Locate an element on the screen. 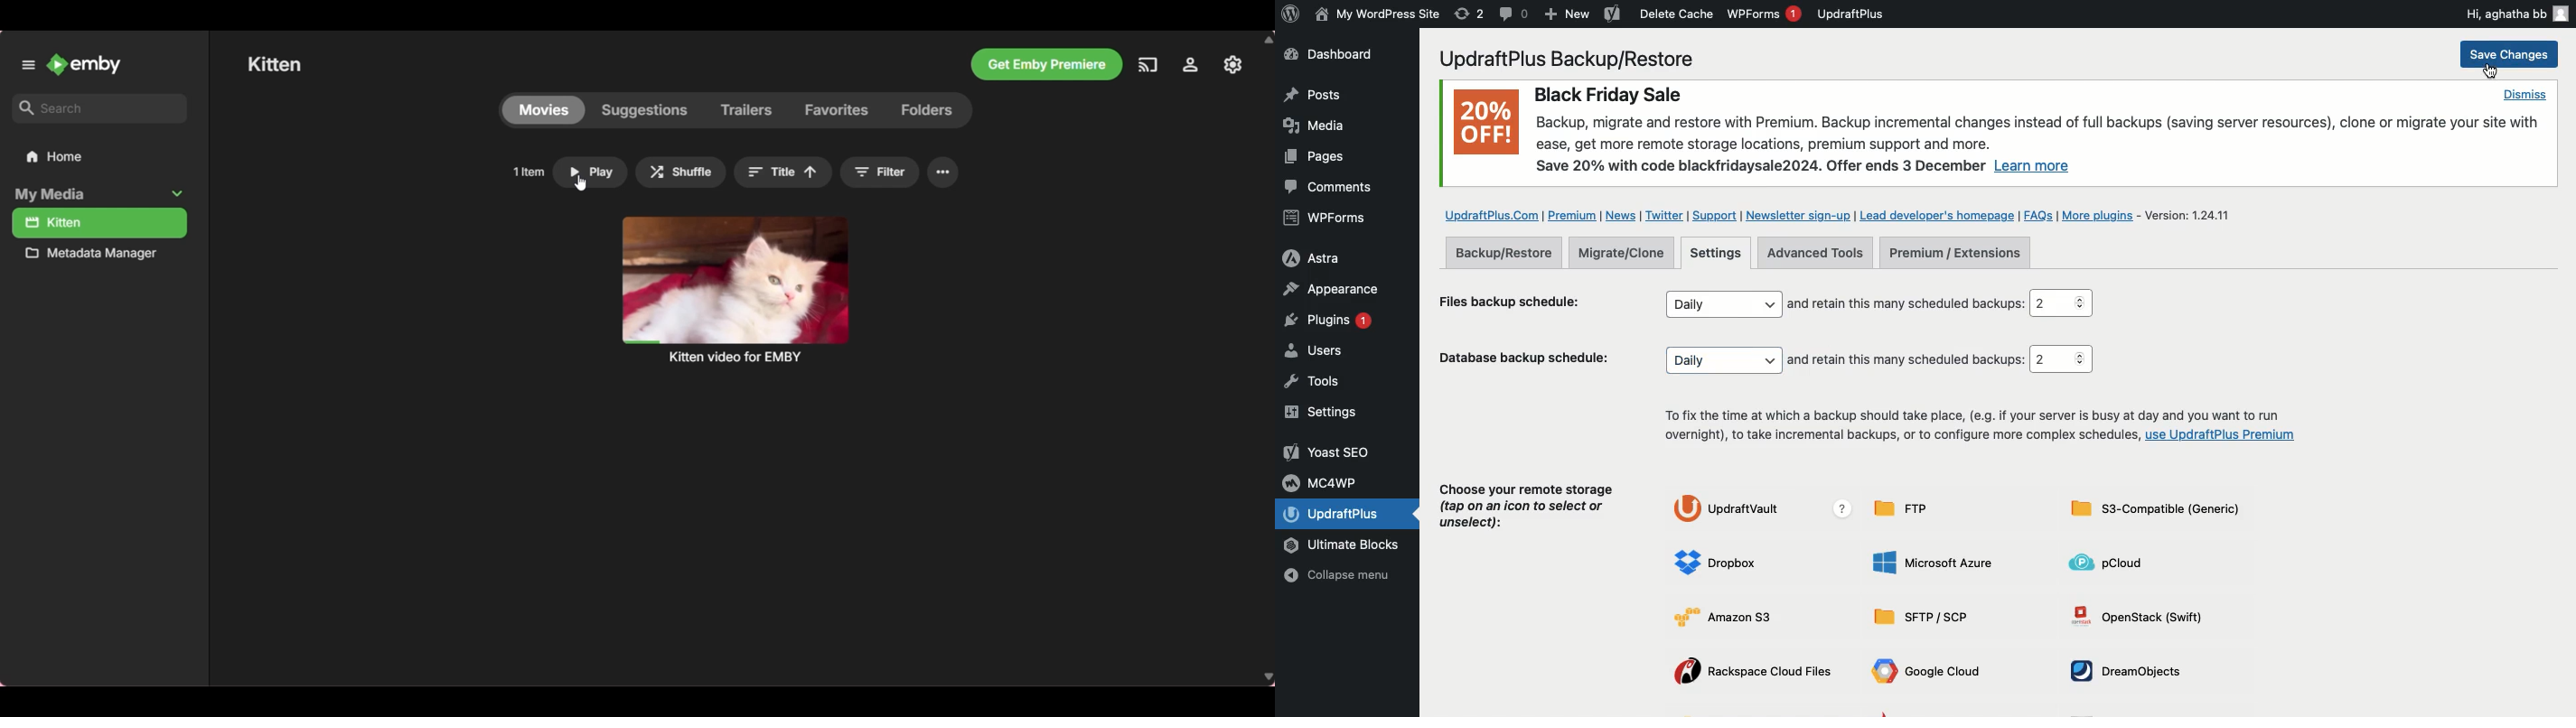 This screenshot has width=2576, height=728. Support is located at coordinates (1713, 216).